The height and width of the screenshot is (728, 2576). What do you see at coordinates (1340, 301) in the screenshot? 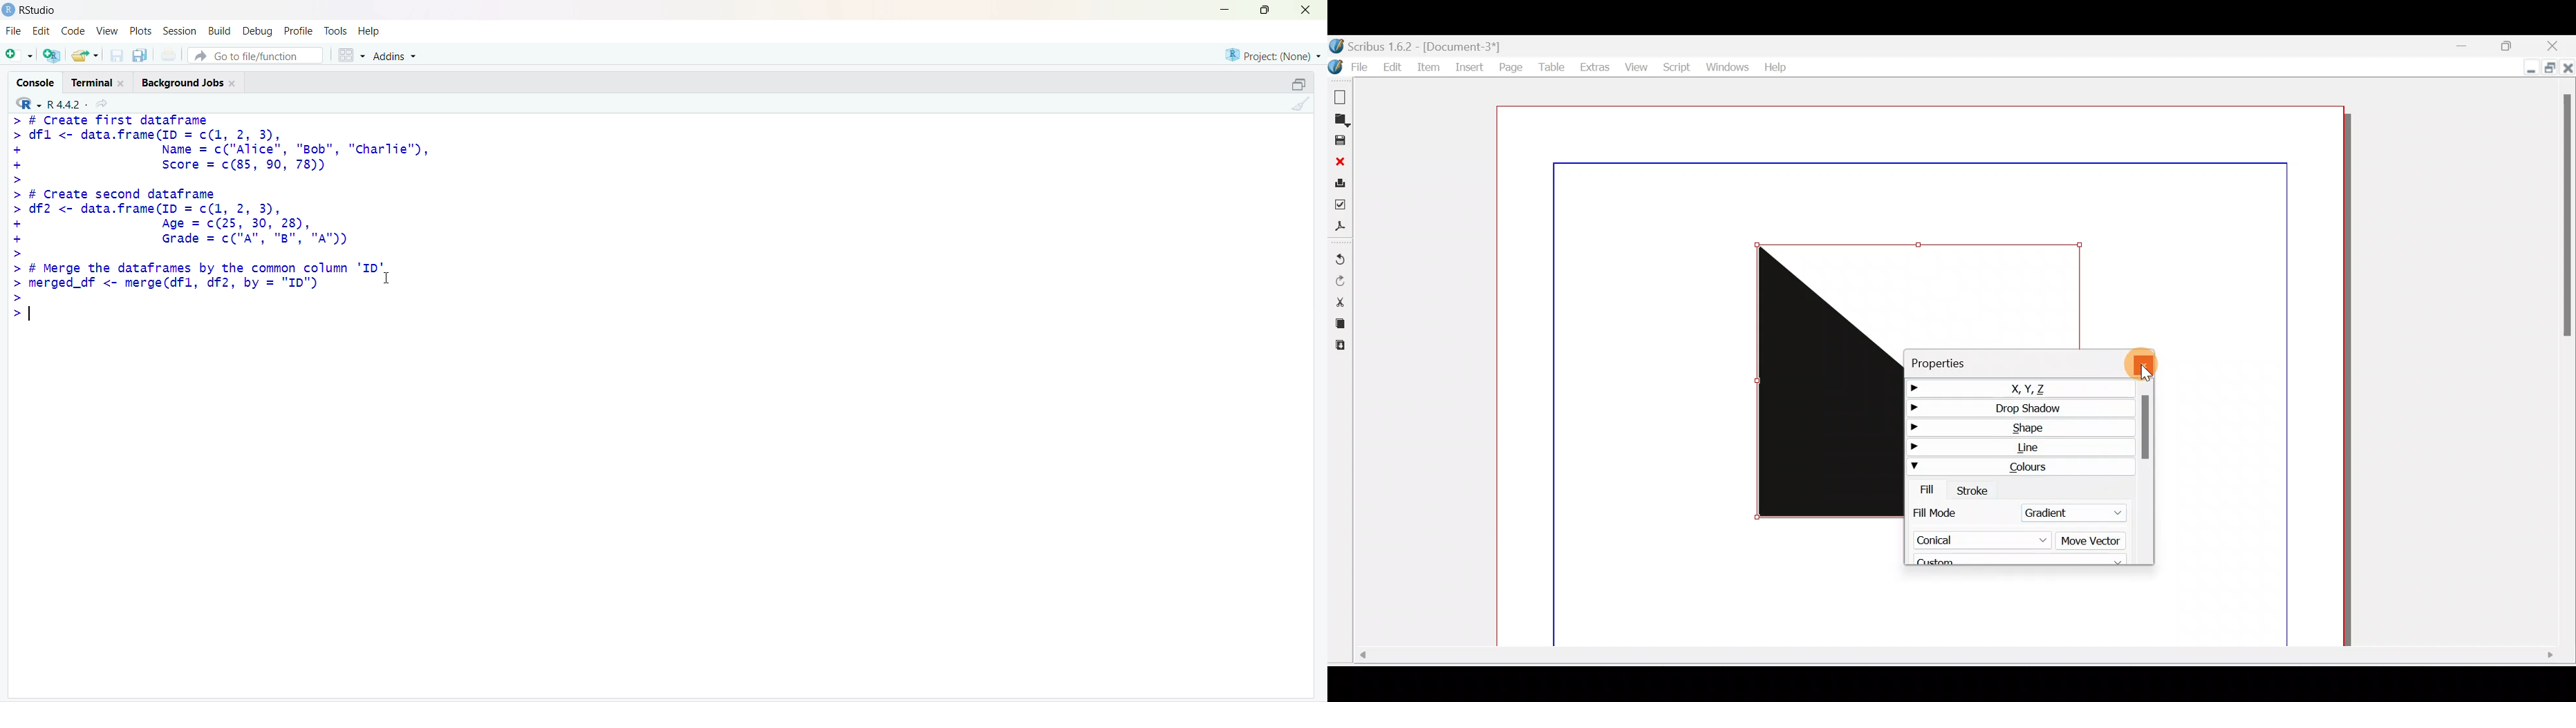
I see `Cut` at bounding box center [1340, 301].